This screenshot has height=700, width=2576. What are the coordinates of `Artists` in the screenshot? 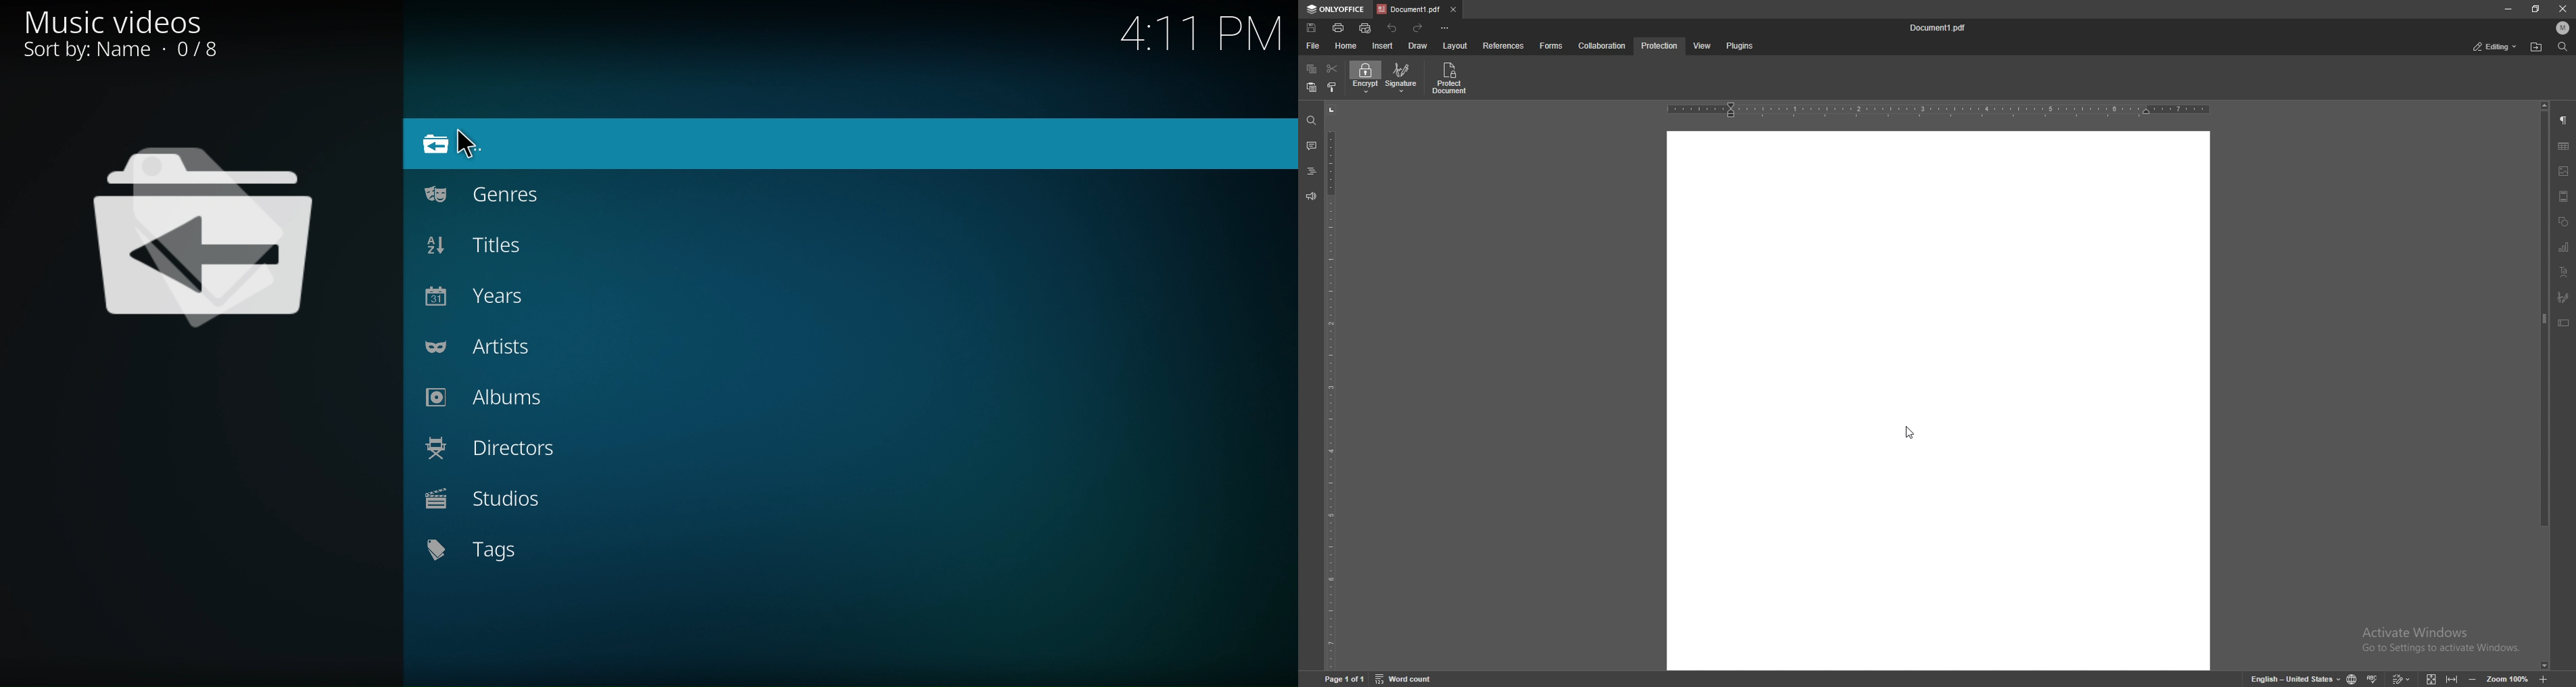 It's located at (520, 349).